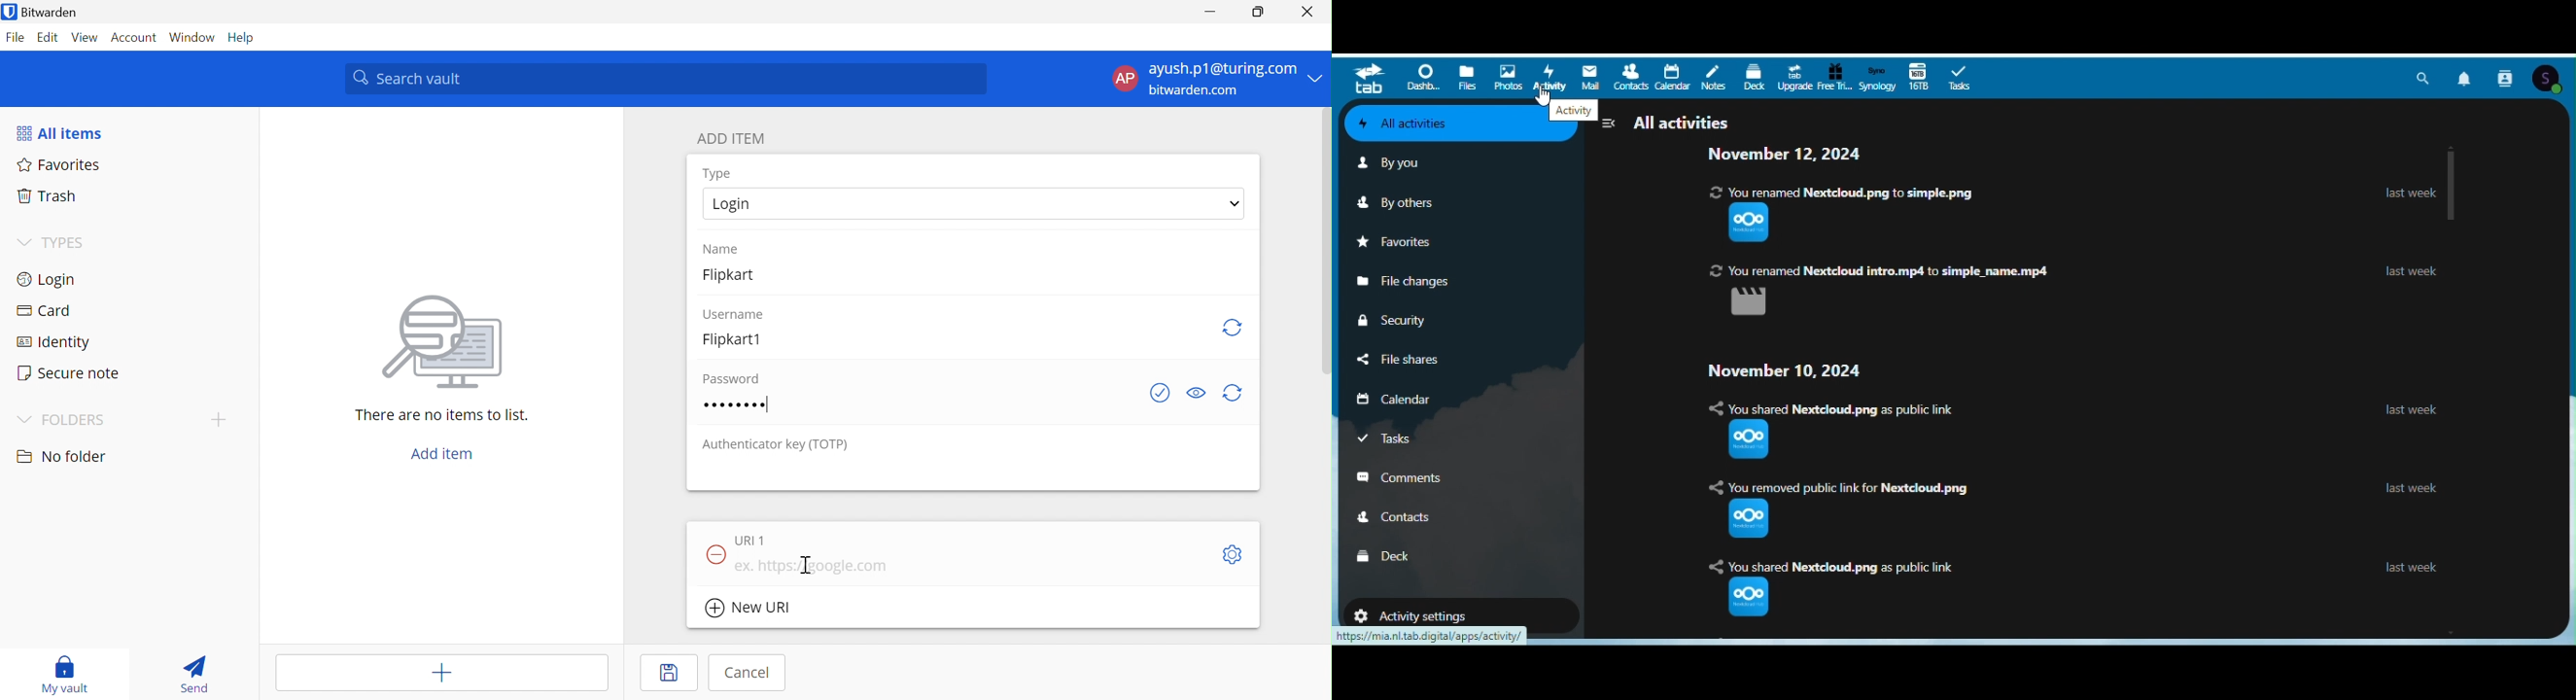 The width and height of the screenshot is (2576, 700). What do you see at coordinates (1957, 80) in the screenshot?
I see `Tasks` at bounding box center [1957, 80].